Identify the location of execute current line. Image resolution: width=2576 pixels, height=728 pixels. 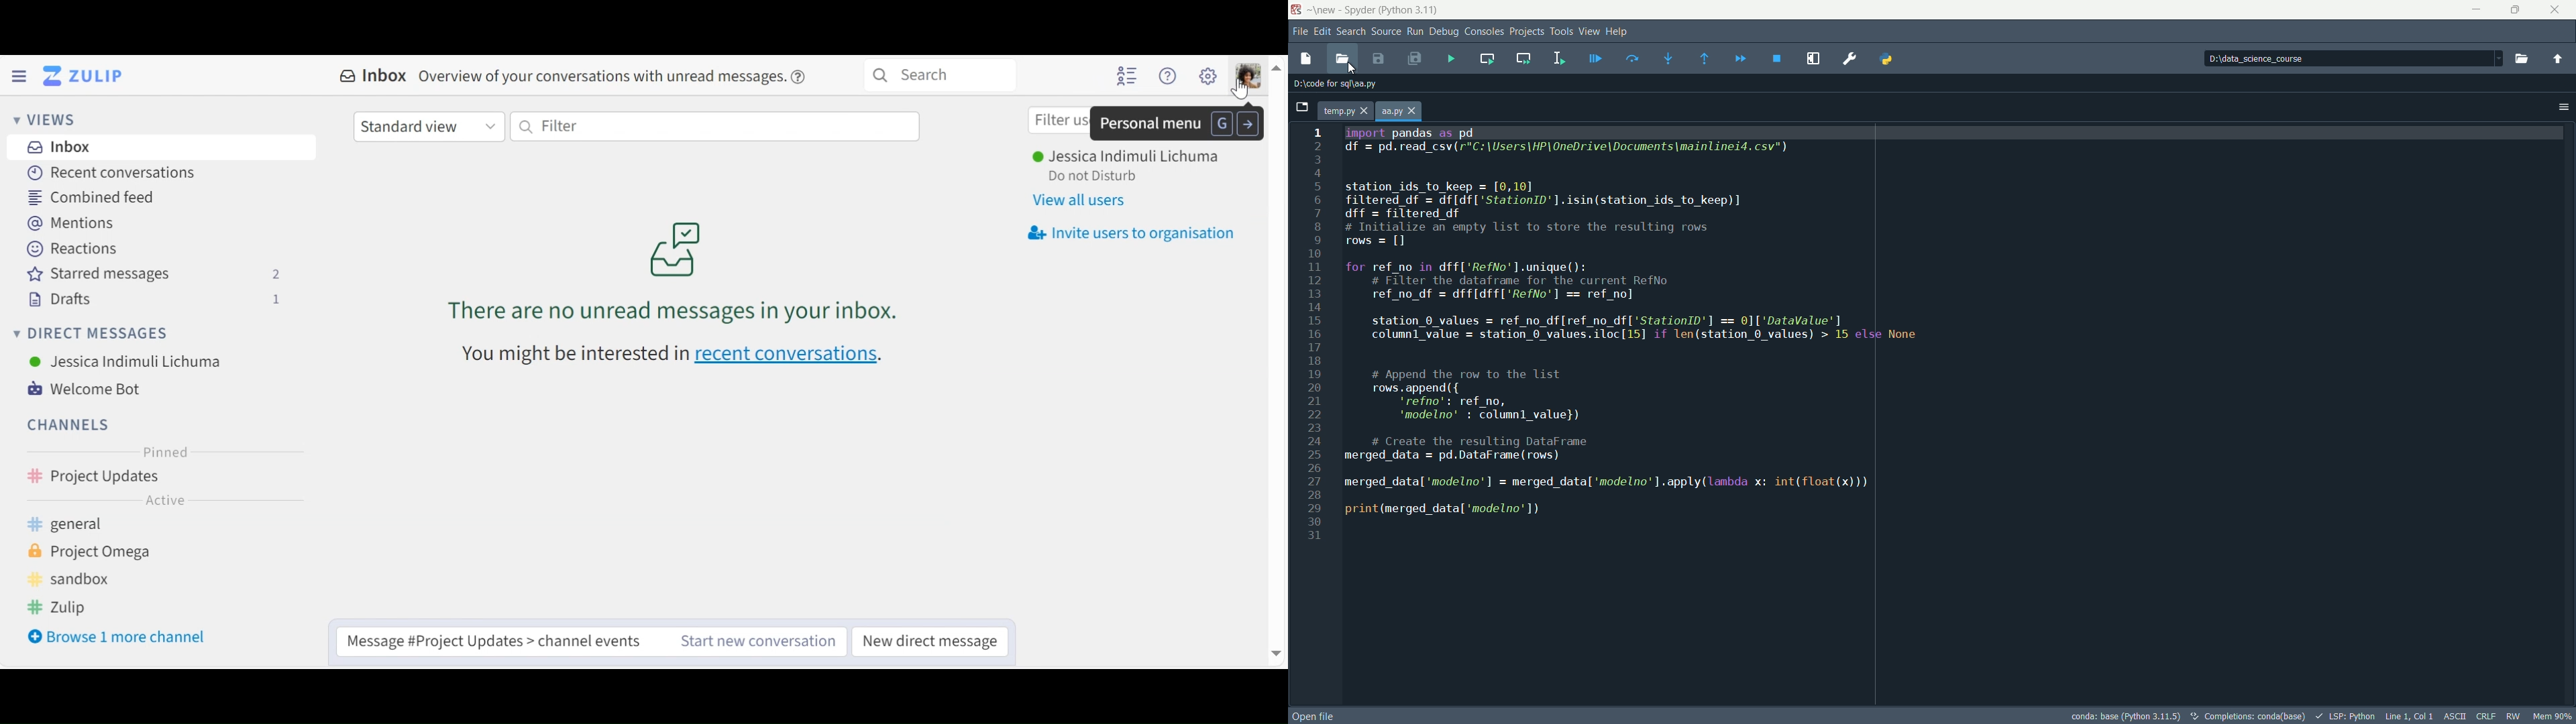
(1633, 59).